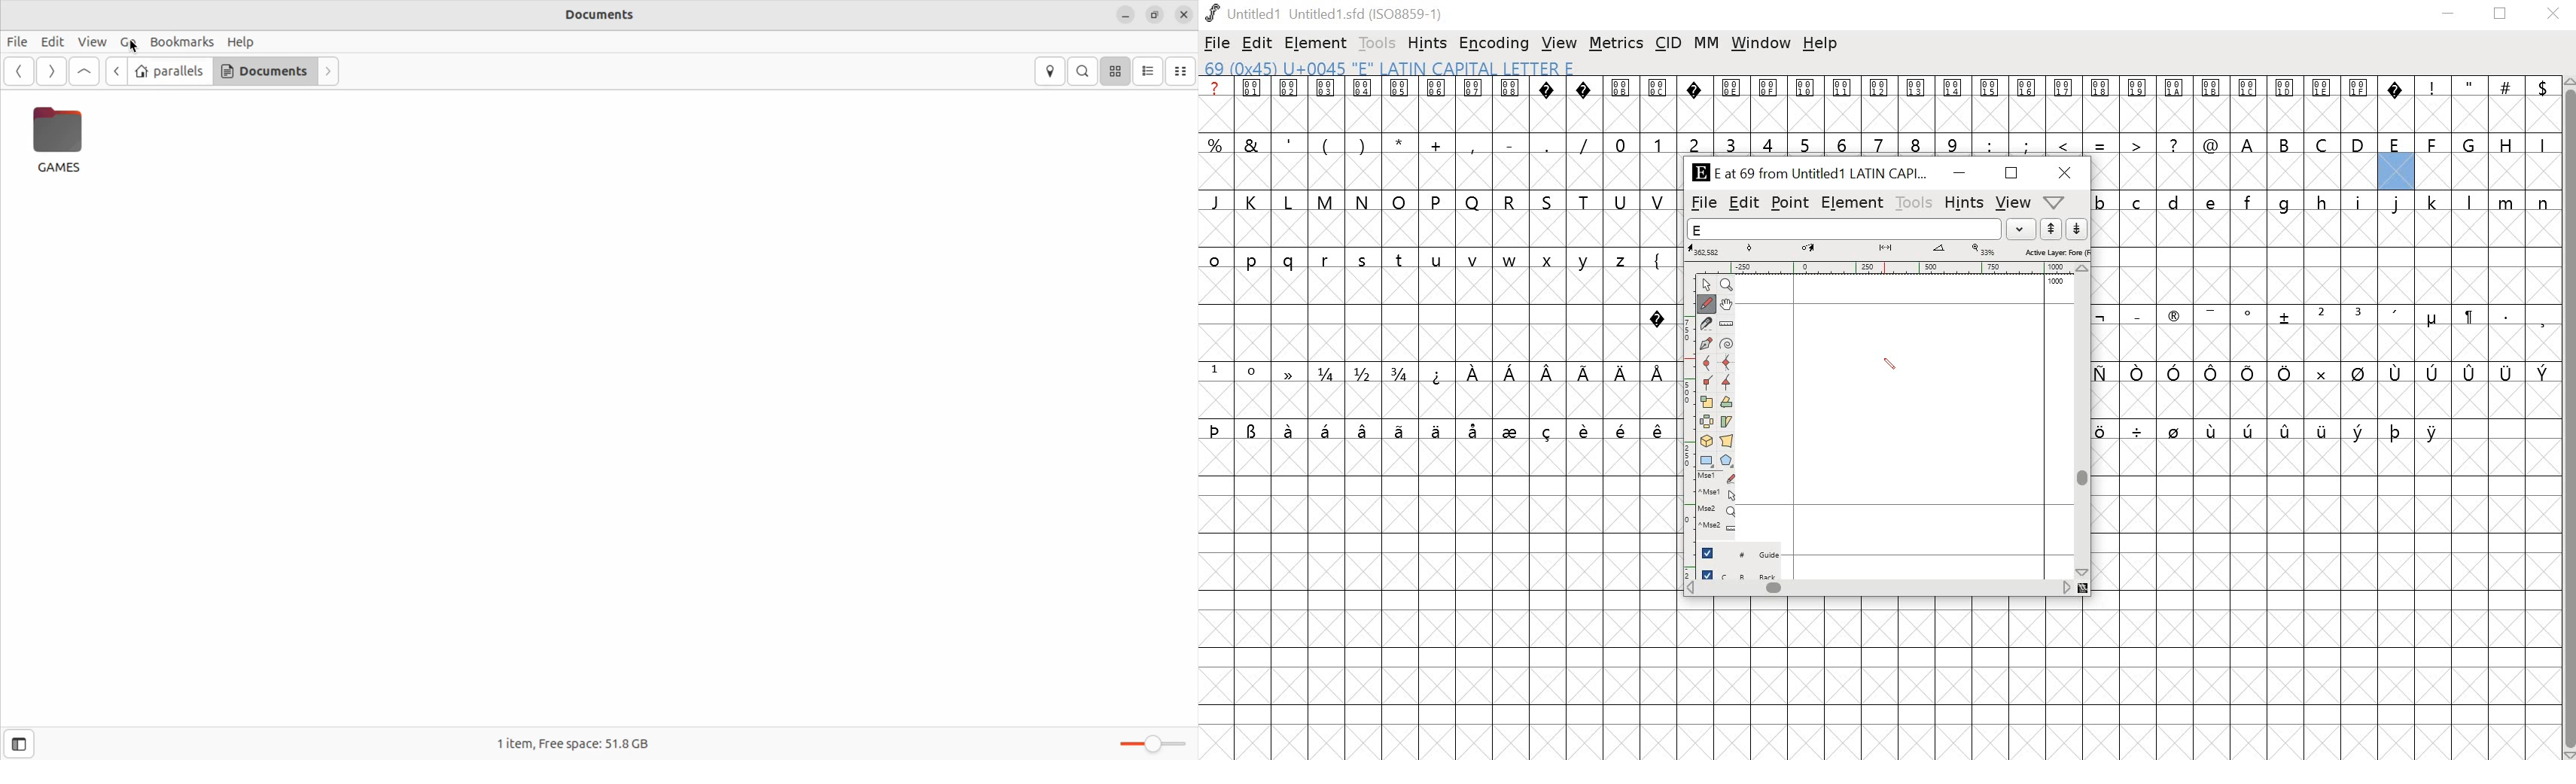 The height and width of the screenshot is (784, 2576). Describe the element at coordinates (2325, 342) in the screenshot. I see `empty cells` at that location.